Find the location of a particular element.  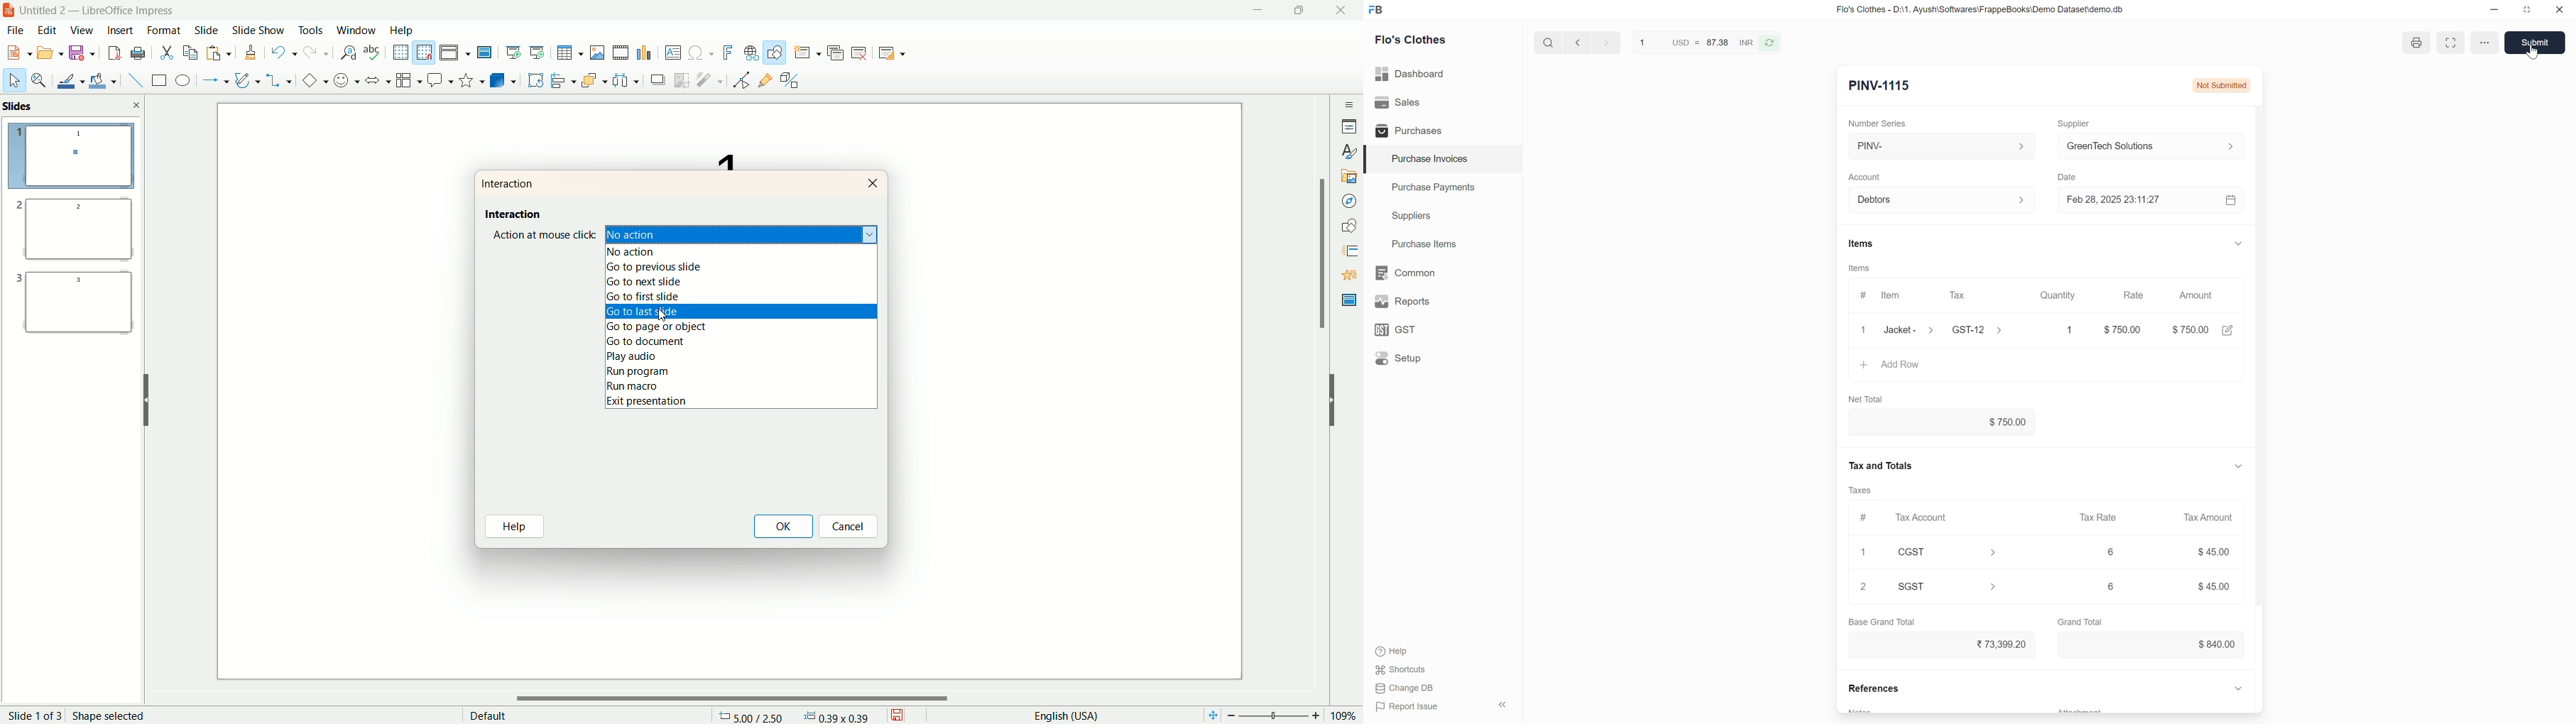

Flo's Clothes - D:\1. Ayush\Softwares\FrappeBooks\Demo Dataset\demo.db is located at coordinates (1981, 9).